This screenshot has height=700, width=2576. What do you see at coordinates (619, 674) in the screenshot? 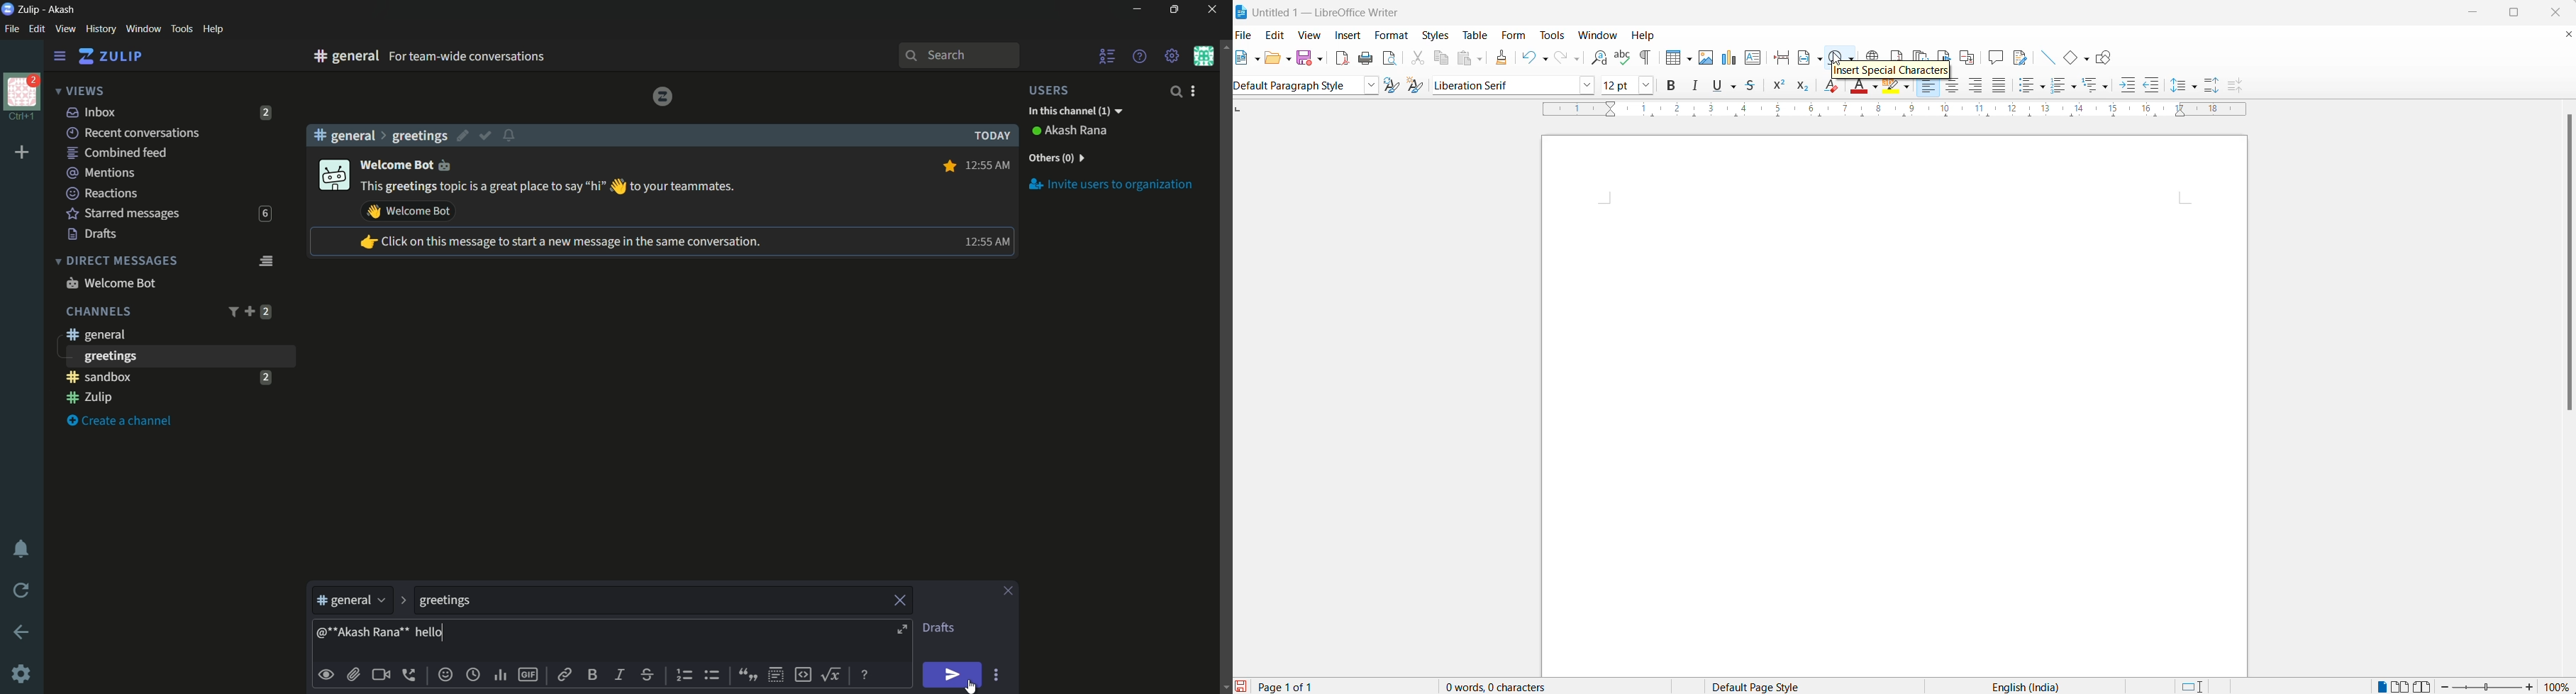
I see `italic` at bounding box center [619, 674].